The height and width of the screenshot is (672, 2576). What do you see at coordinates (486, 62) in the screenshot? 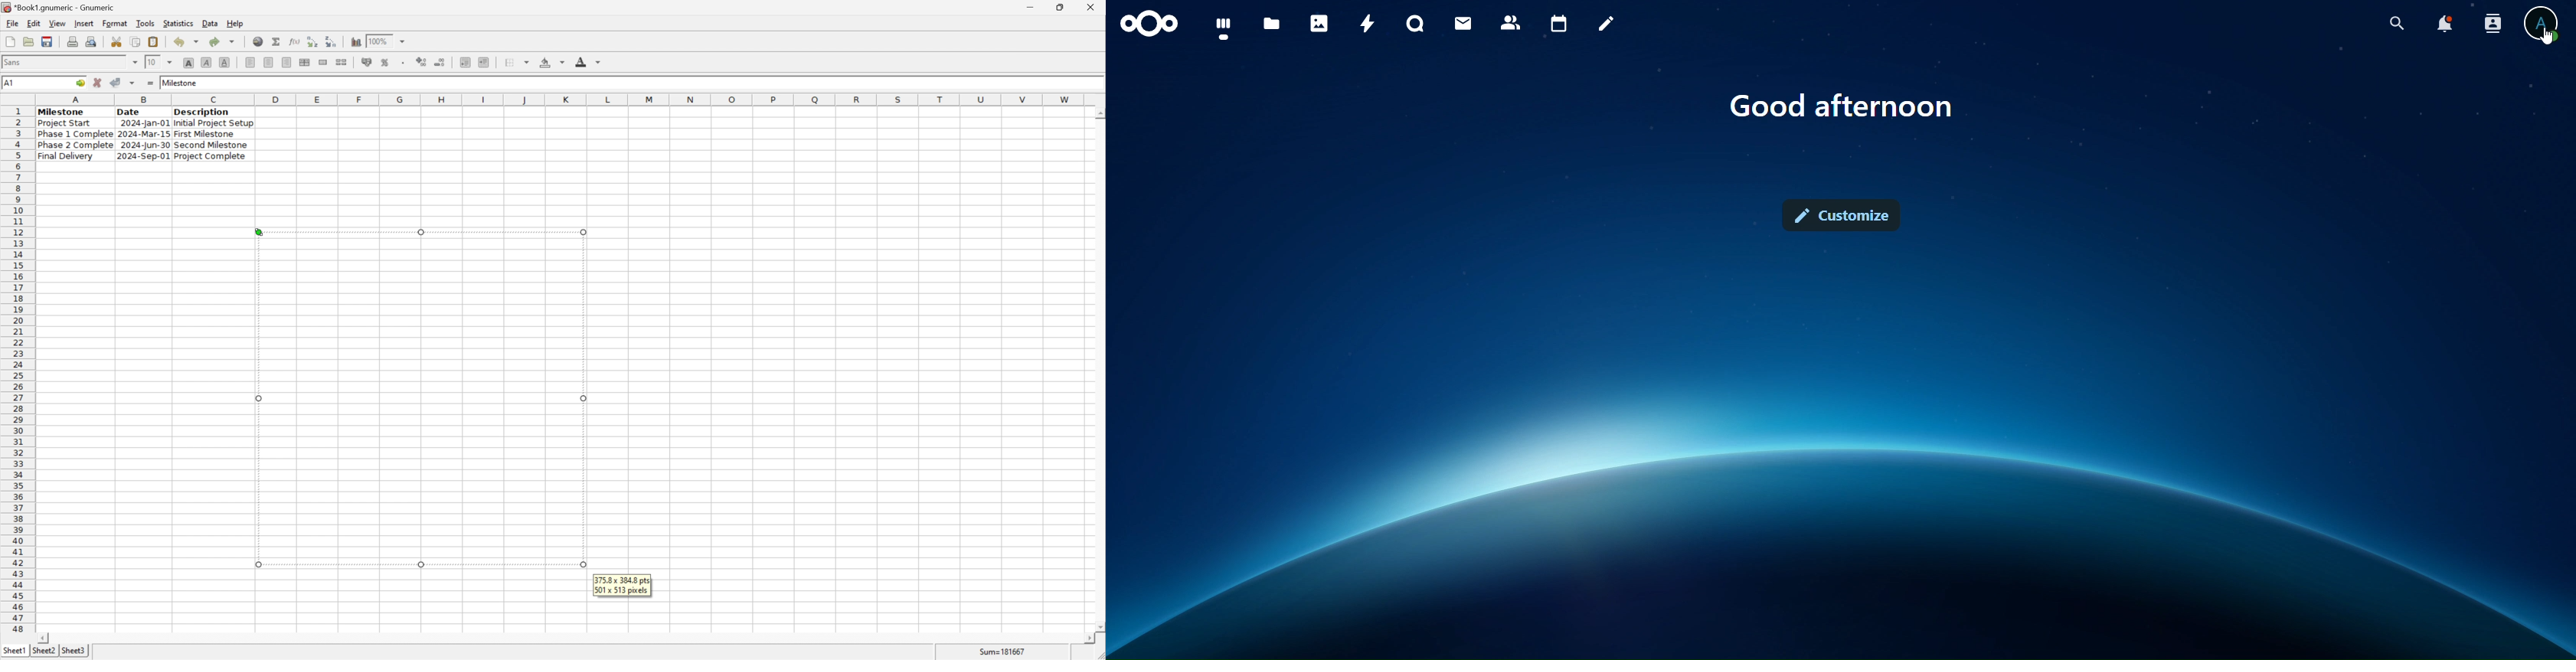
I see `increase indent` at bounding box center [486, 62].